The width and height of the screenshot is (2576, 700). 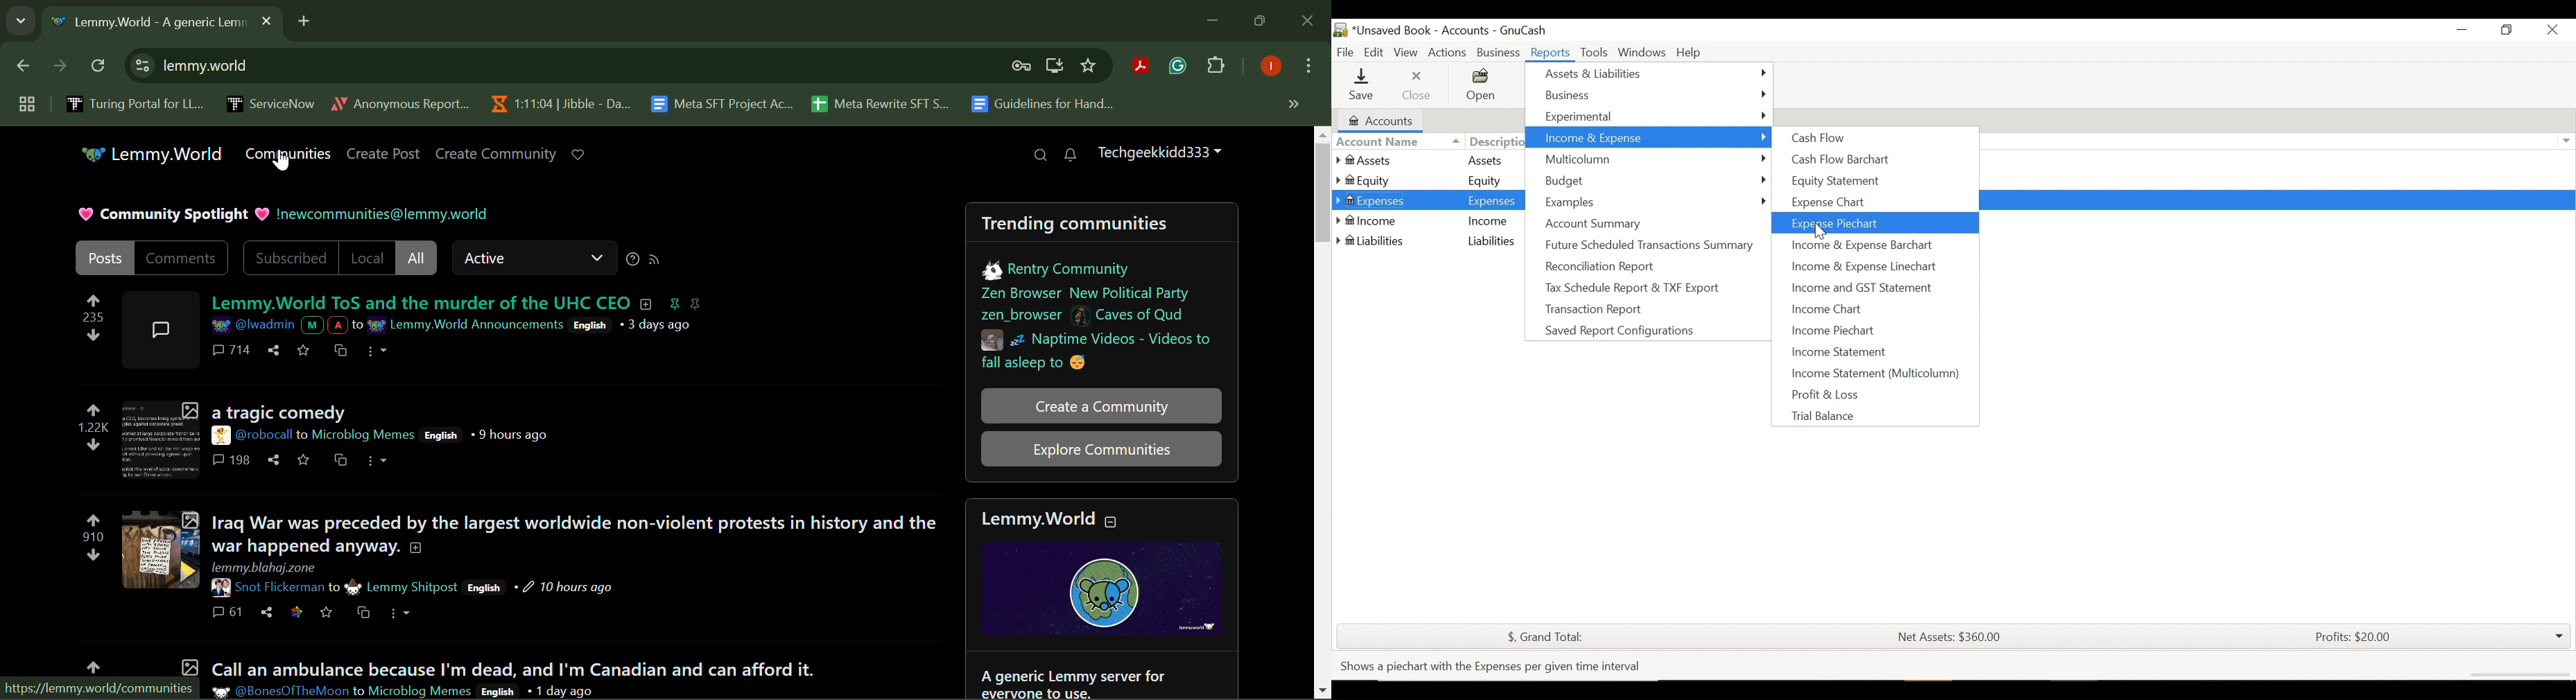 What do you see at coordinates (364, 435) in the screenshot?
I see `Microblog Memes` at bounding box center [364, 435].